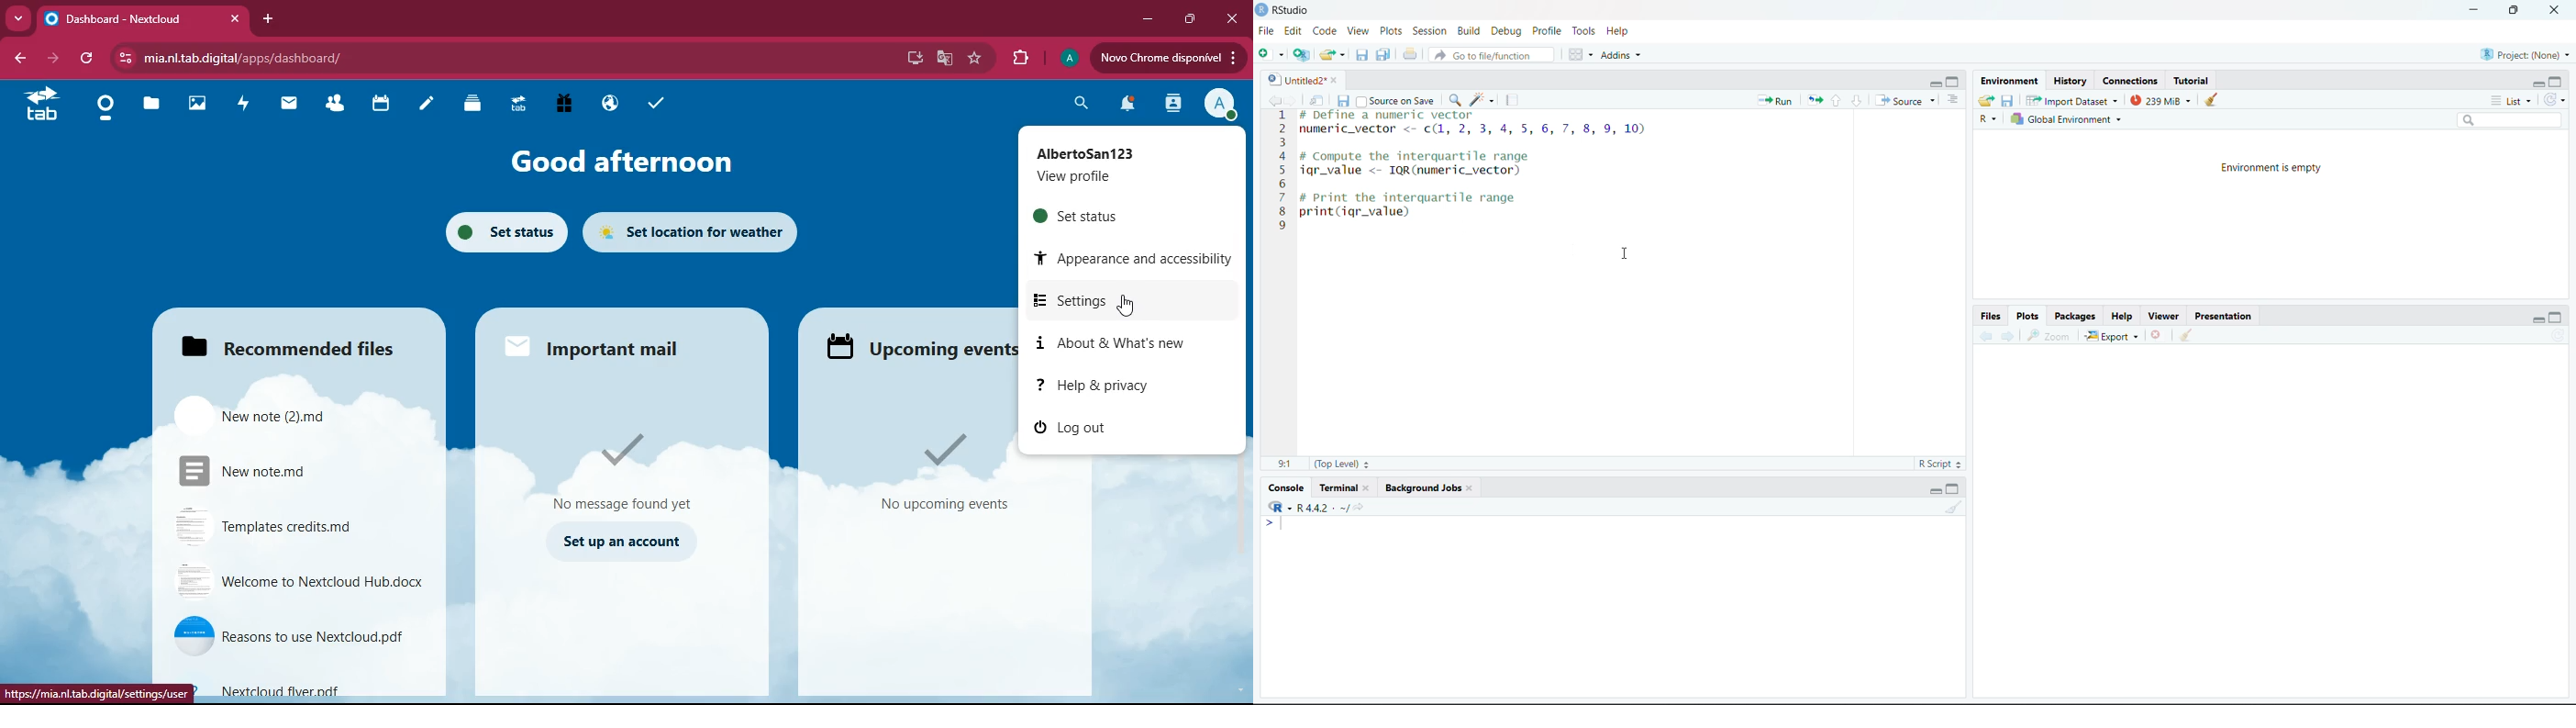 The width and height of the screenshot is (2576, 728). What do you see at coordinates (619, 162) in the screenshot?
I see `good afternoon` at bounding box center [619, 162].